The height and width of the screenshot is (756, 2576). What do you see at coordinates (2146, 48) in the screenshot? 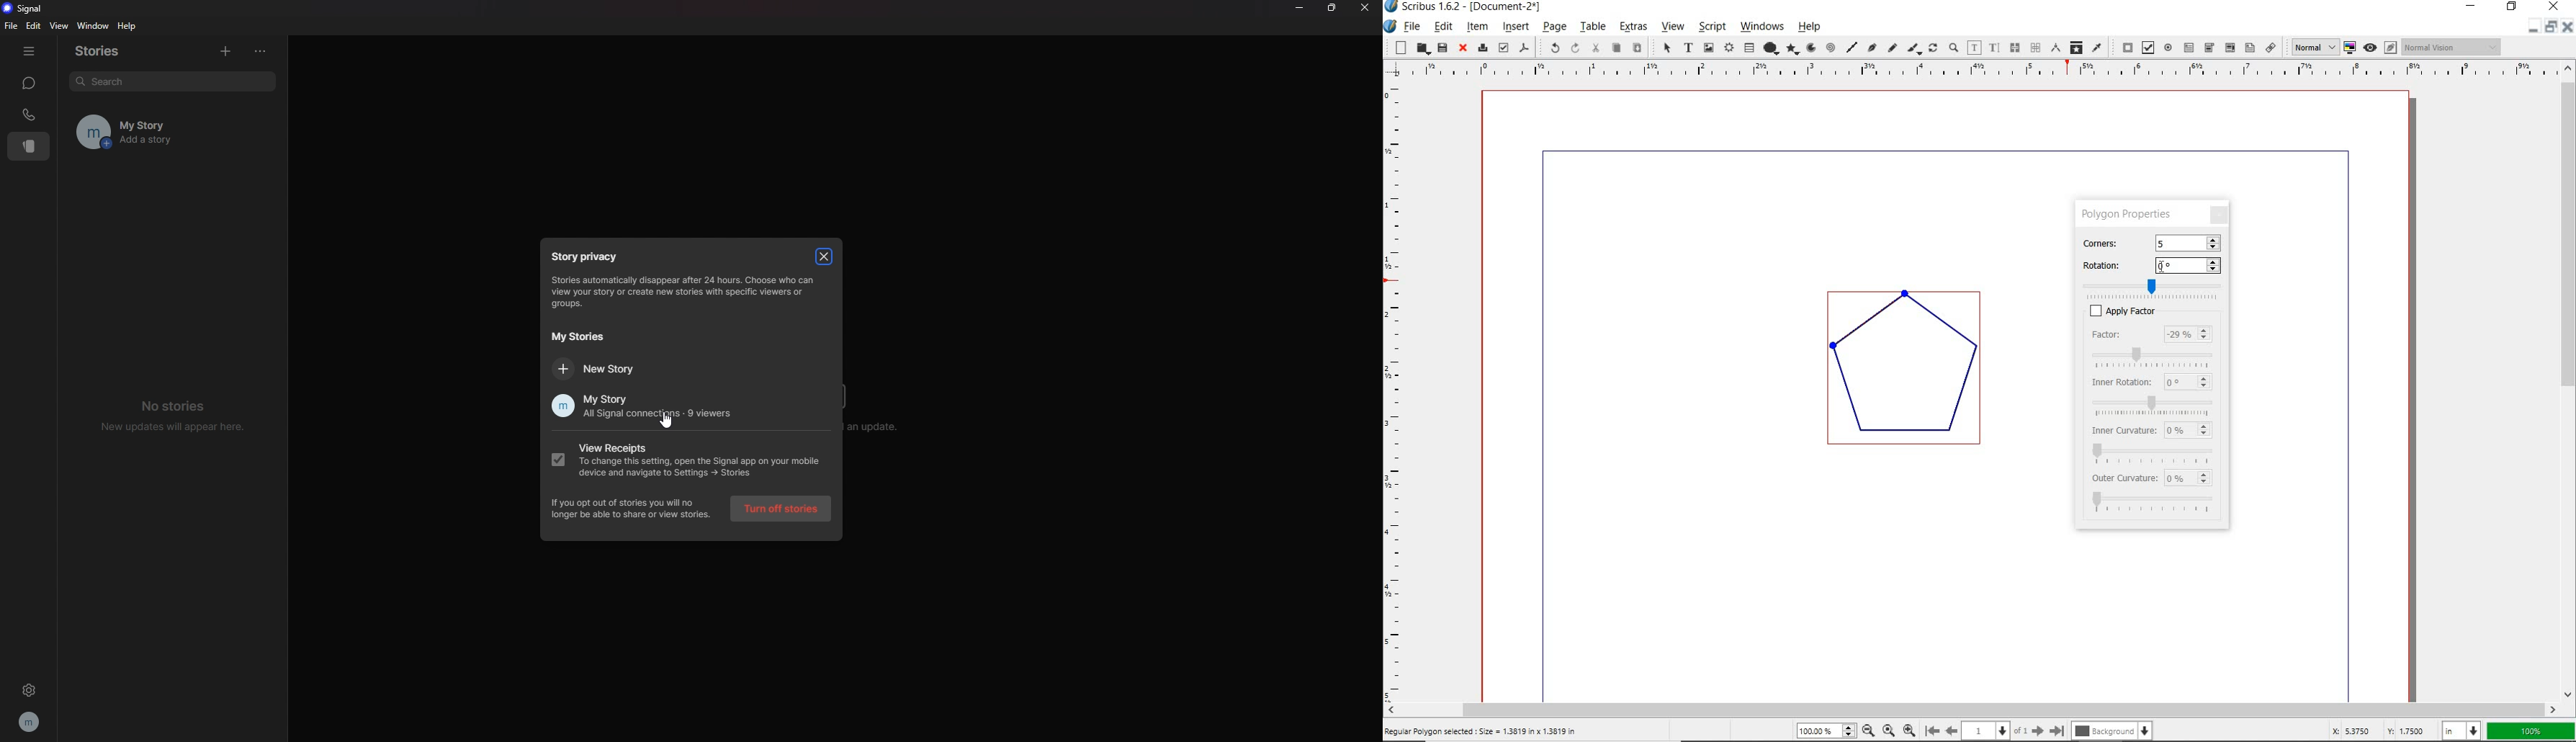
I see `pdf check box` at bounding box center [2146, 48].